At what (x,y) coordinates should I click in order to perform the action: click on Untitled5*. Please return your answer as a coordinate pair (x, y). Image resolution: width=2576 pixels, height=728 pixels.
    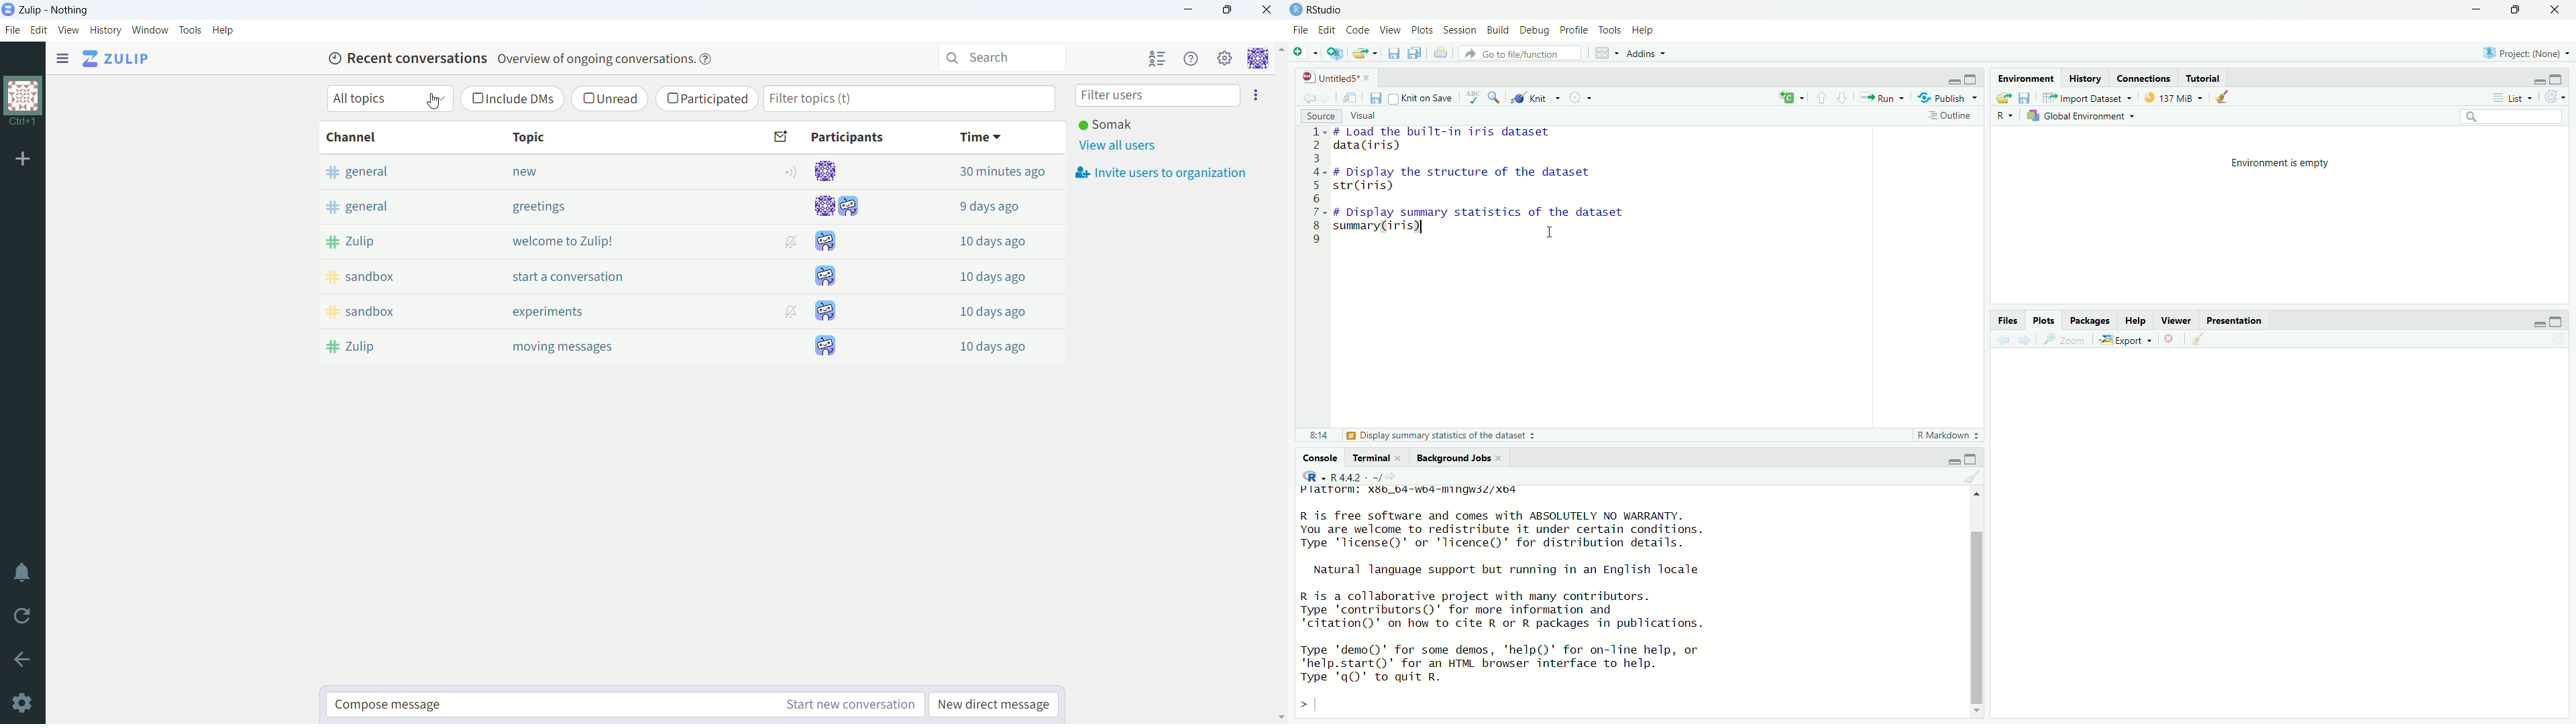
    Looking at the image, I should click on (1335, 77).